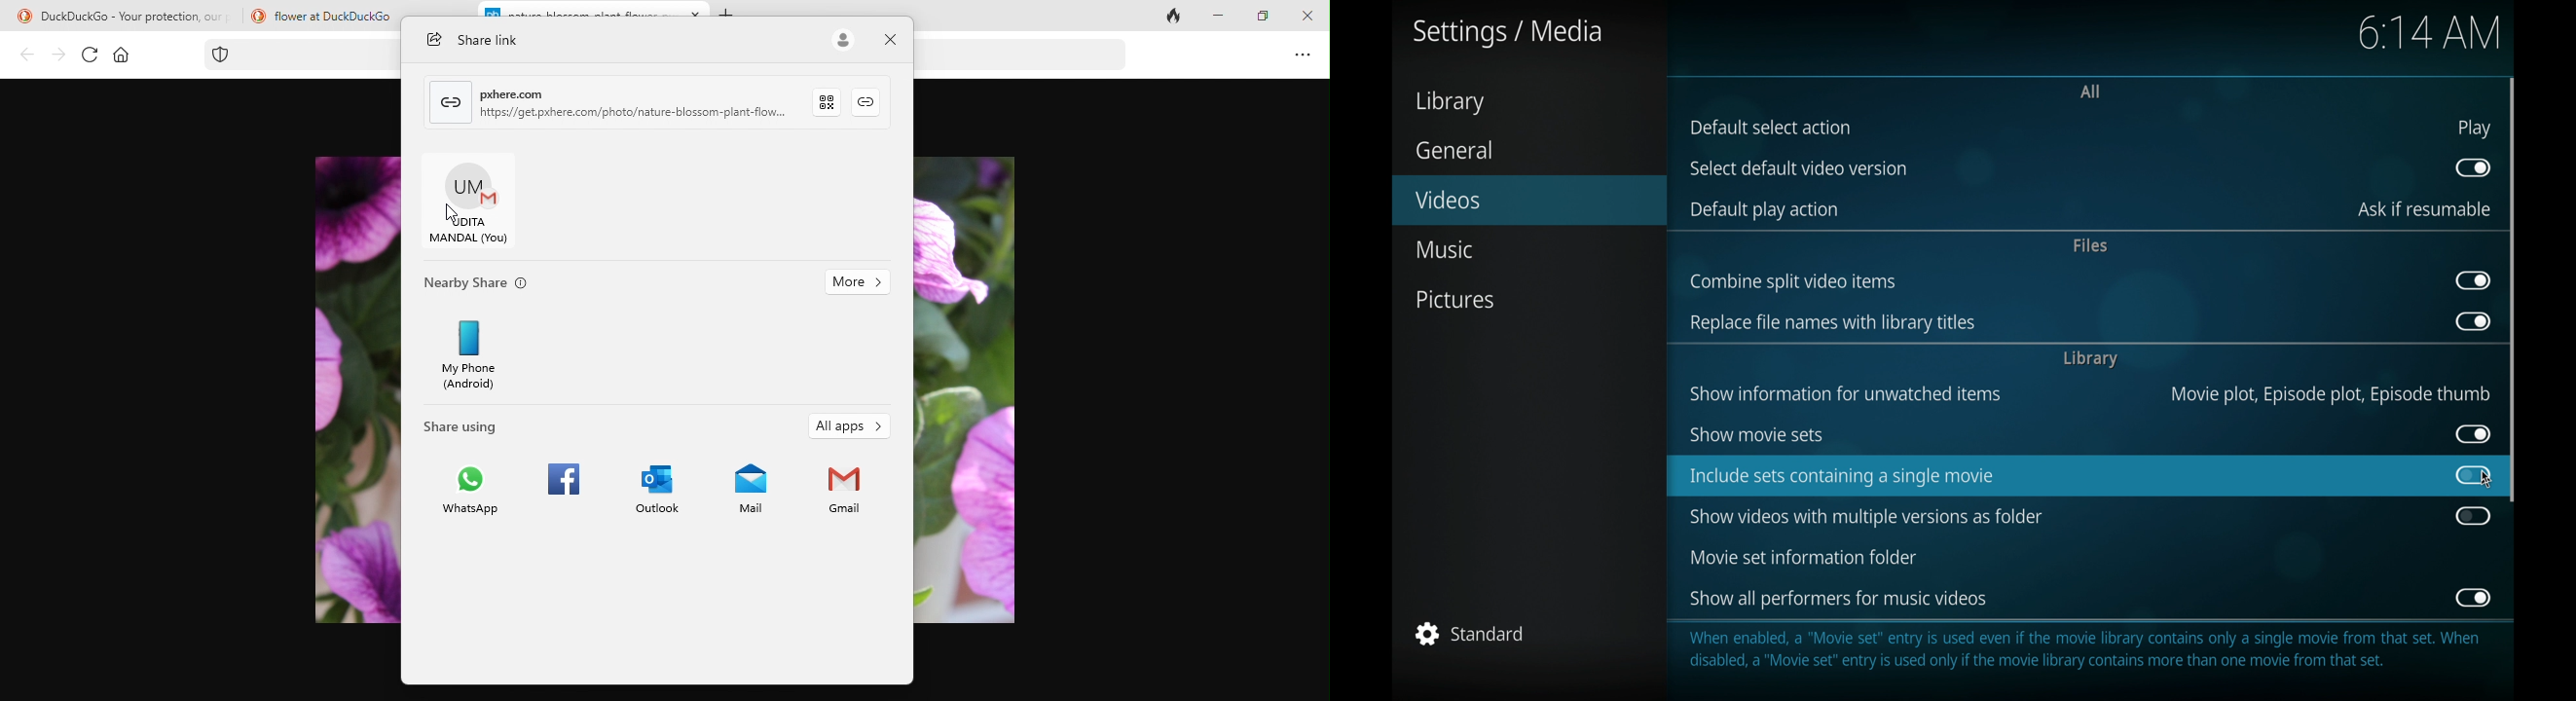 The width and height of the screenshot is (2576, 728). I want to click on When enabled, a "Movie set" entry is used even if the movie library contains only a single movie from that set. When
disabled, a "Movie set" entry is used only if the movie library contains more than one movie from that set., so click(2093, 650).